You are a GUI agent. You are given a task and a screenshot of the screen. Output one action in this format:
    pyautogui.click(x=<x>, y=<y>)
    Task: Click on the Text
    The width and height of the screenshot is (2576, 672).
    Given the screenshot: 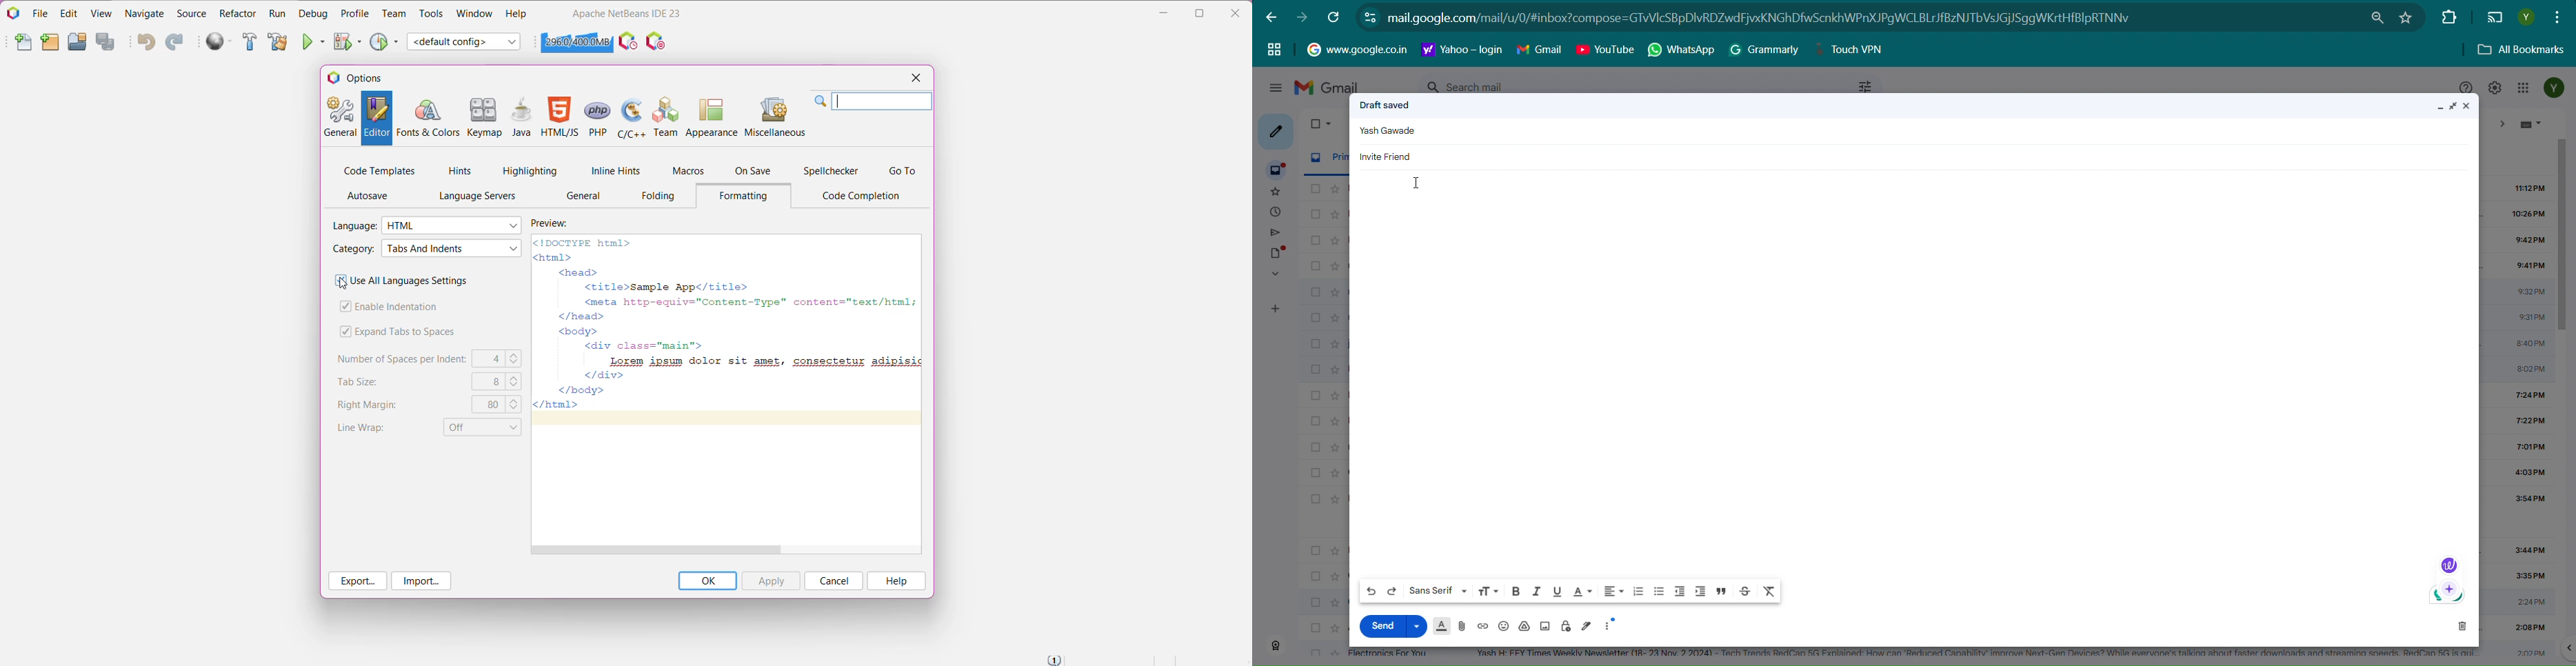 What is the action you would take?
    pyautogui.click(x=1385, y=104)
    